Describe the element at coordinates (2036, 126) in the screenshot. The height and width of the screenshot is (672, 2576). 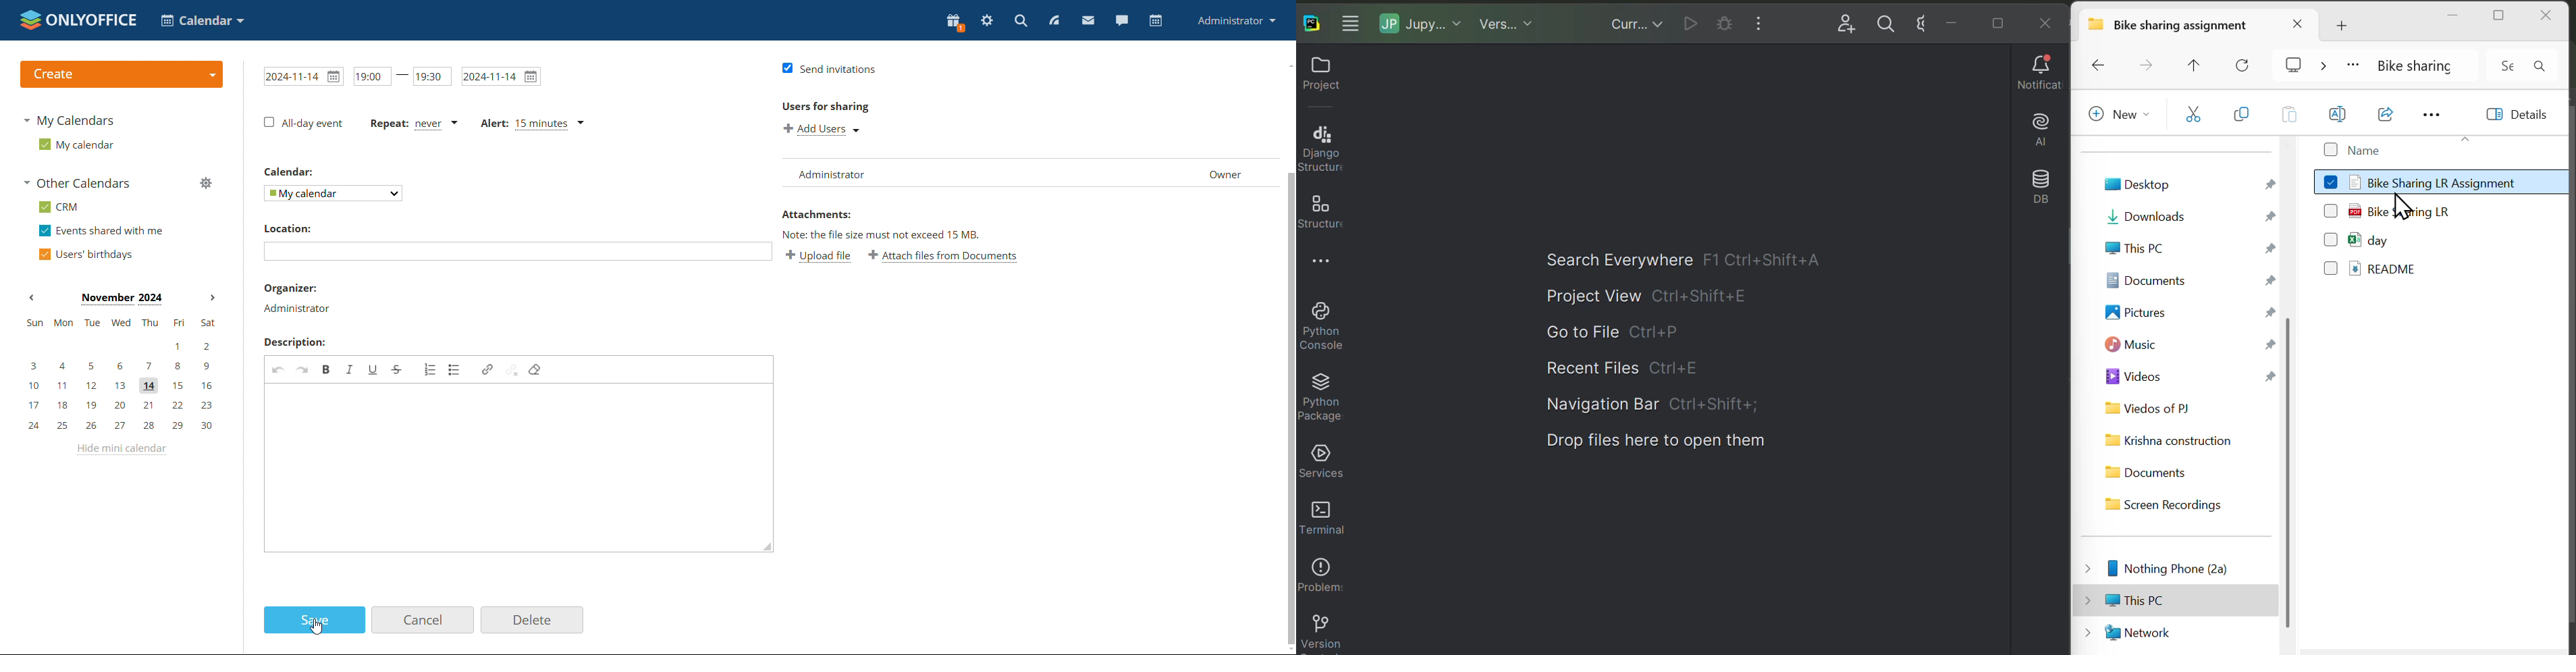
I see `AI assistant` at that location.